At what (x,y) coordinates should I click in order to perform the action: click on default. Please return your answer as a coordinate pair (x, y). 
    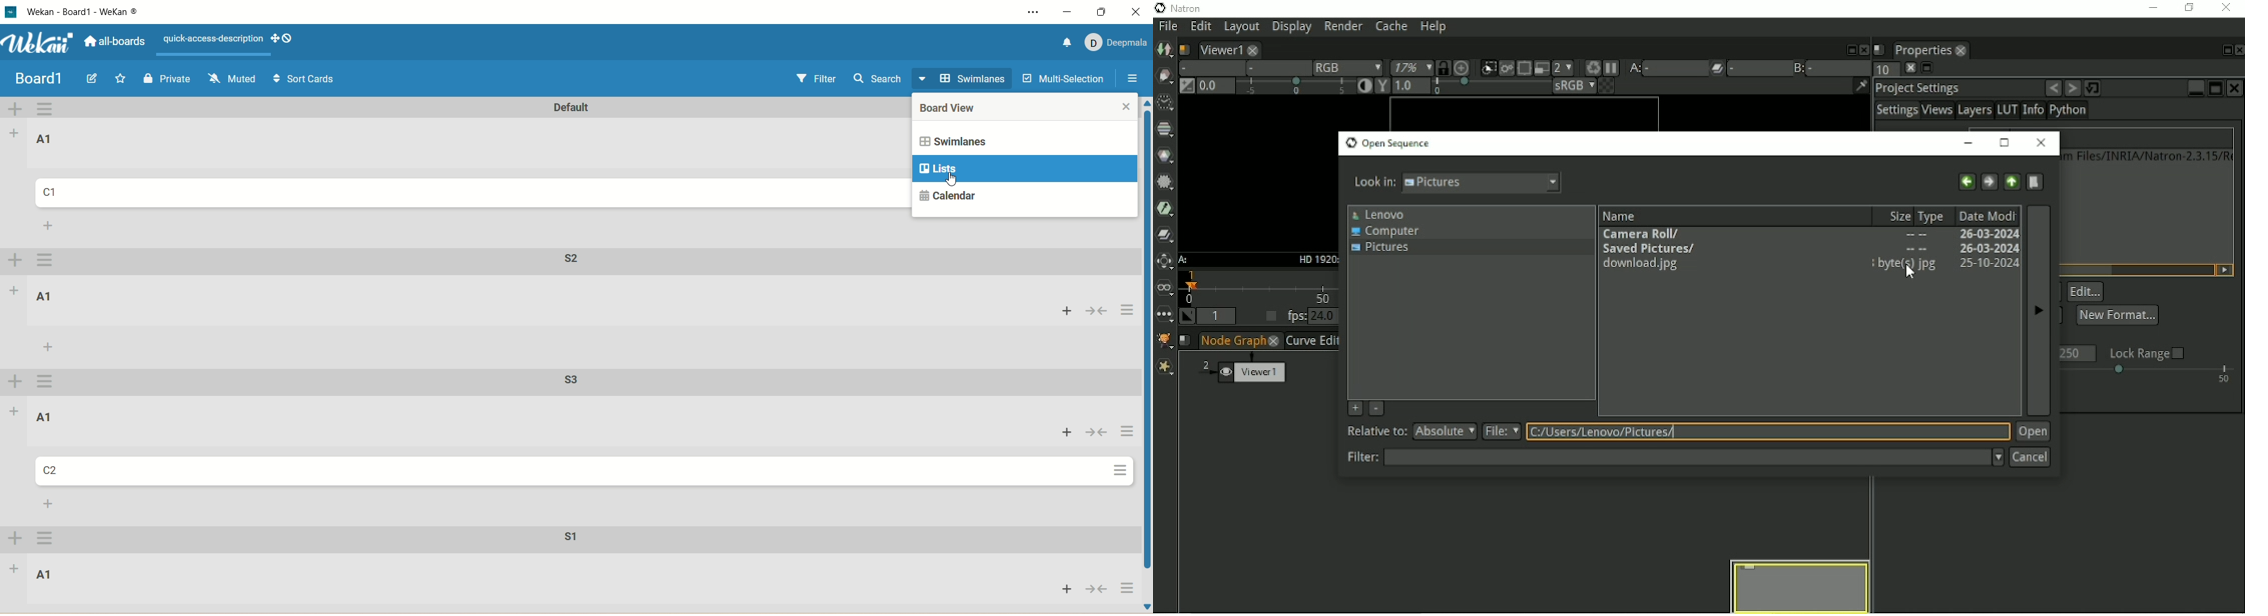
    Looking at the image, I should click on (559, 108).